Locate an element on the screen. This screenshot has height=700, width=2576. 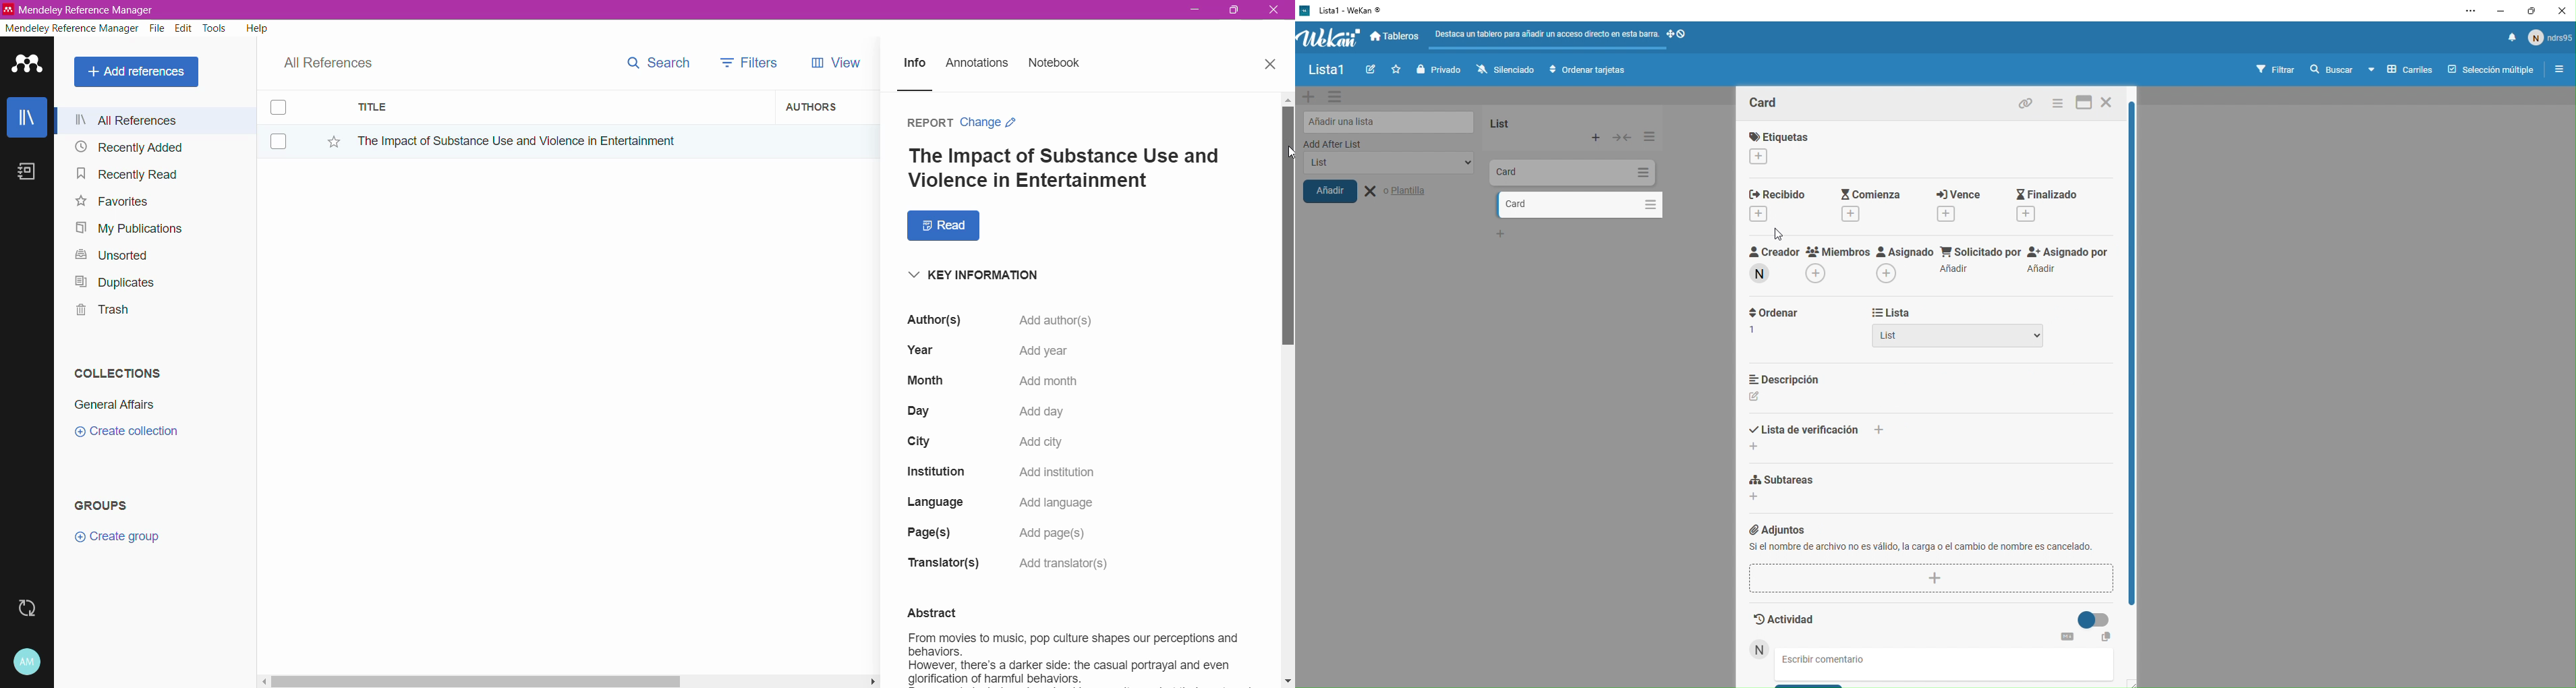
añadir is located at coordinates (1341, 195).